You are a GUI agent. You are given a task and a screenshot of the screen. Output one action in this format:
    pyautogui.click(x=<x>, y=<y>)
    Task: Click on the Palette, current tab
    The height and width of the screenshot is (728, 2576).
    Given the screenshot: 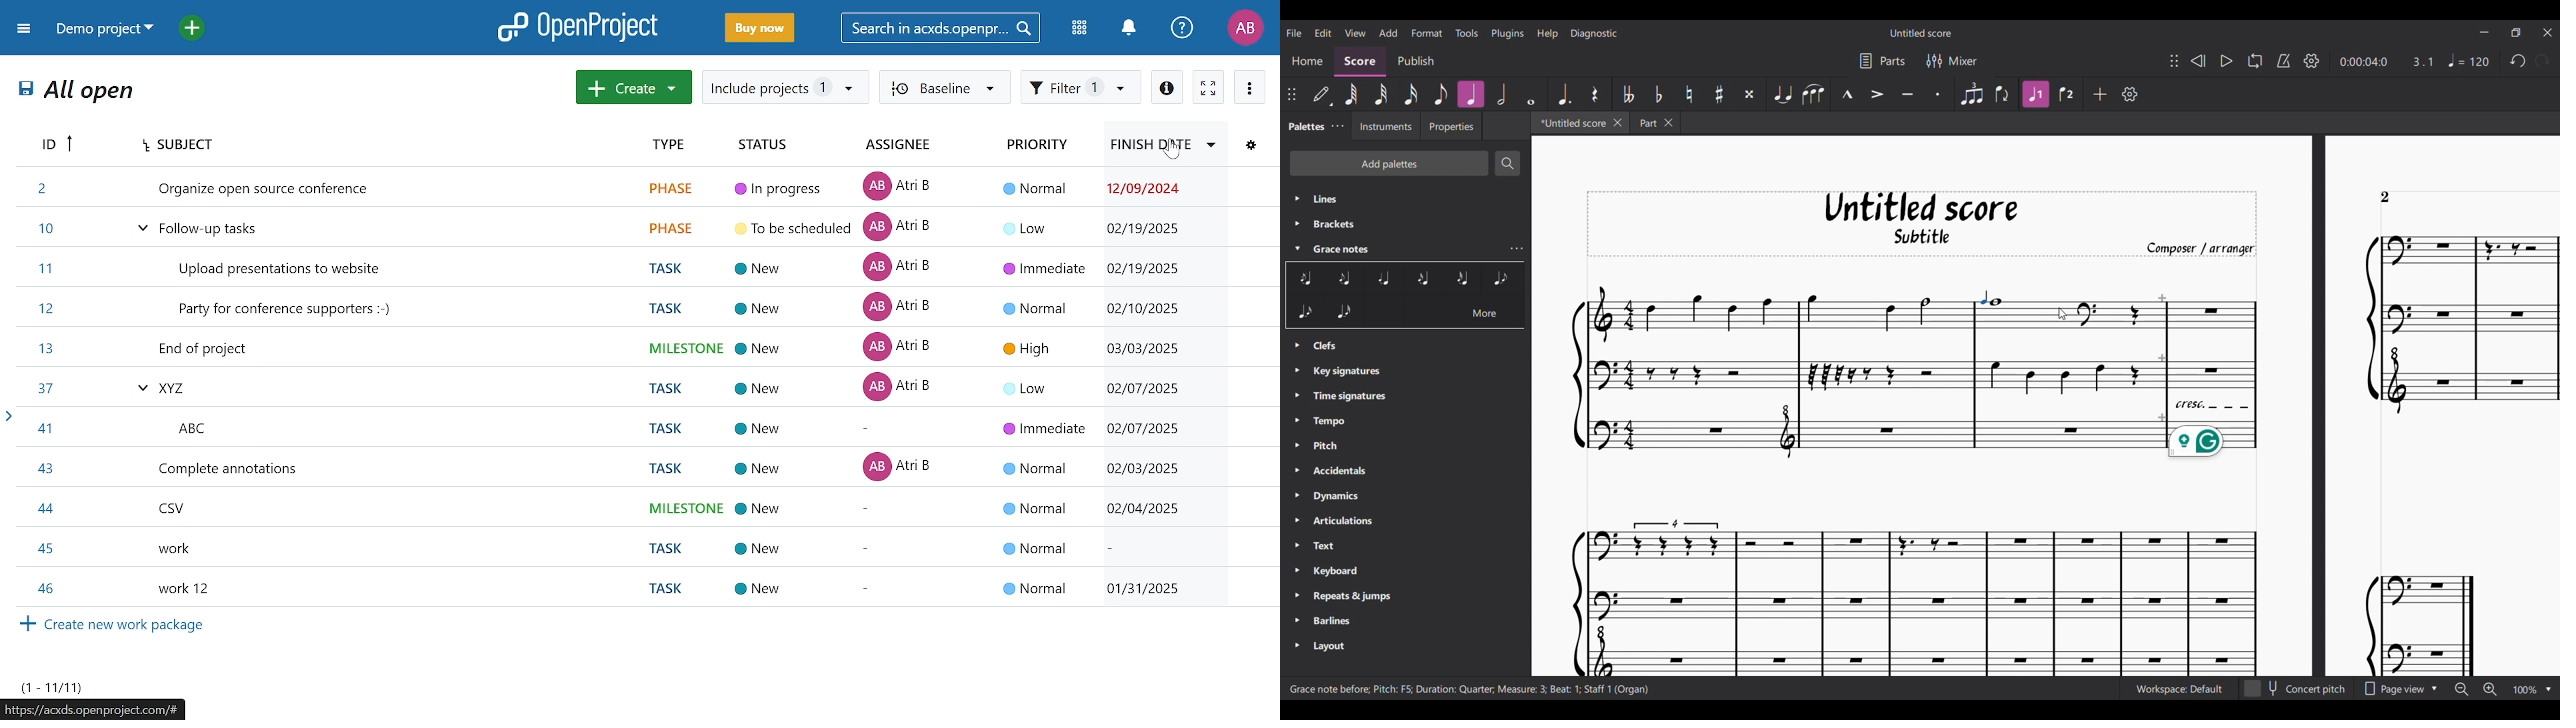 What is the action you would take?
    pyautogui.click(x=1305, y=126)
    